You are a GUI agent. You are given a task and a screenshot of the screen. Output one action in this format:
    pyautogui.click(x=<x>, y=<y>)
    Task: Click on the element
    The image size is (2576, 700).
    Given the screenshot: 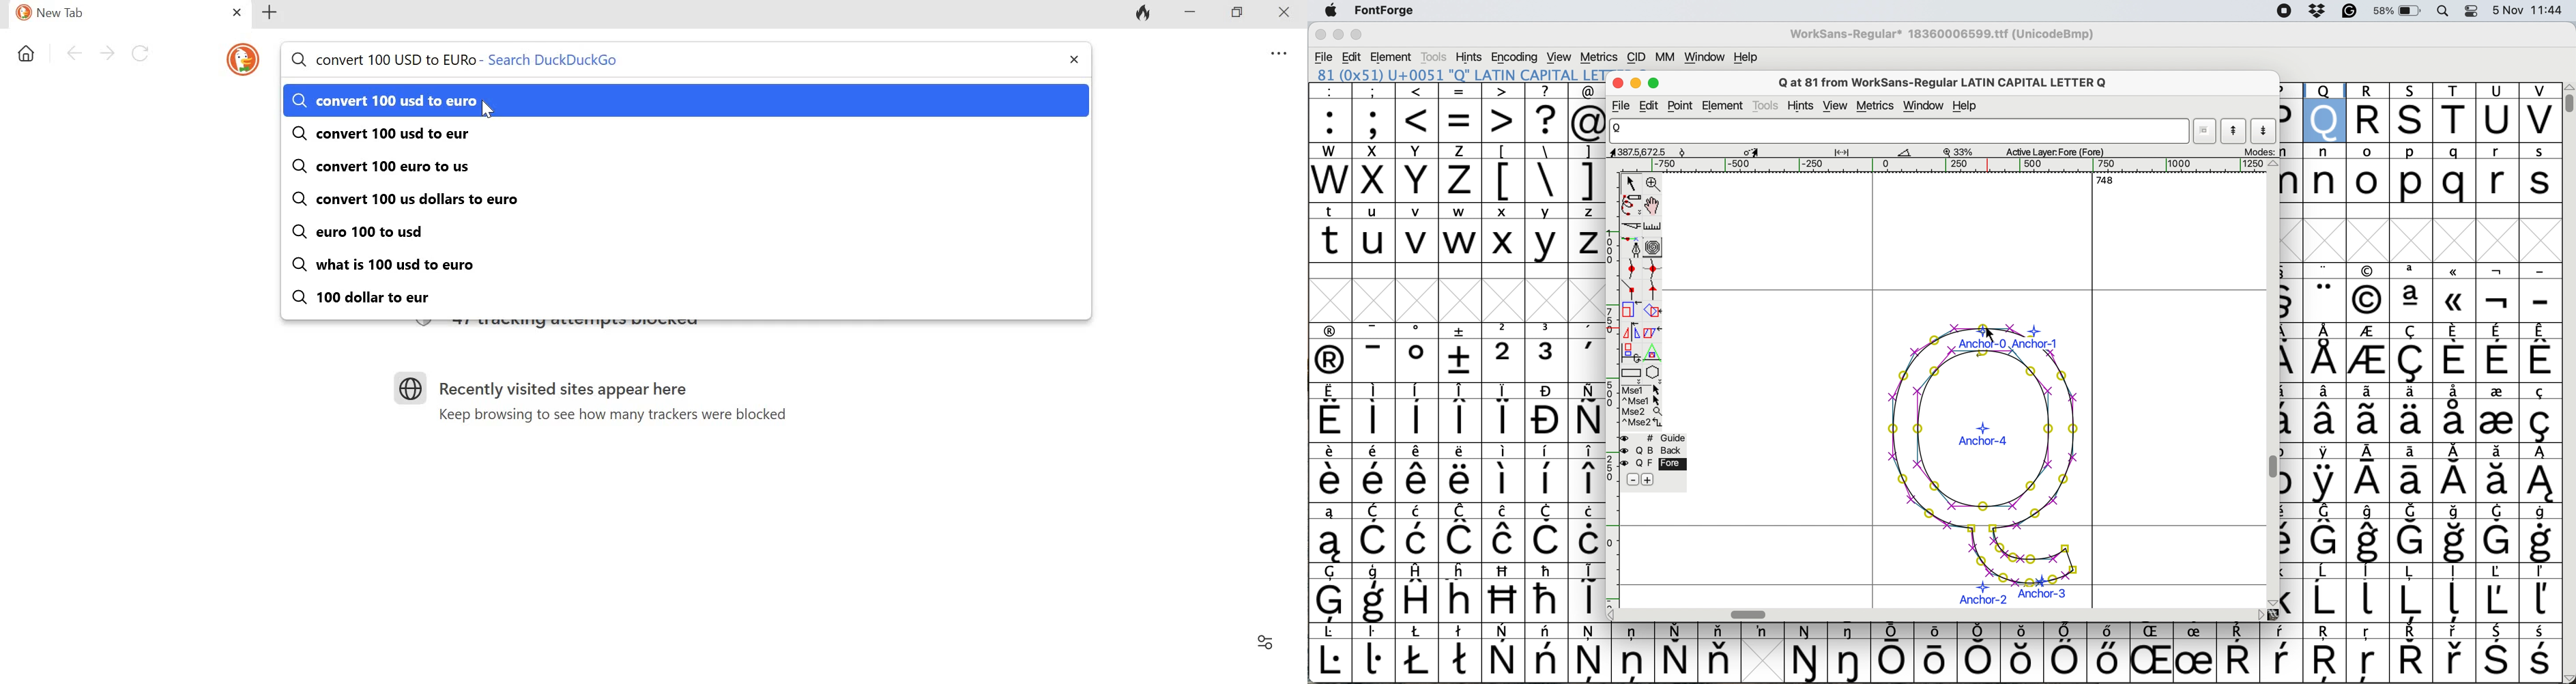 What is the action you would take?
    pyautogui.click(x=1393, y=56)
    